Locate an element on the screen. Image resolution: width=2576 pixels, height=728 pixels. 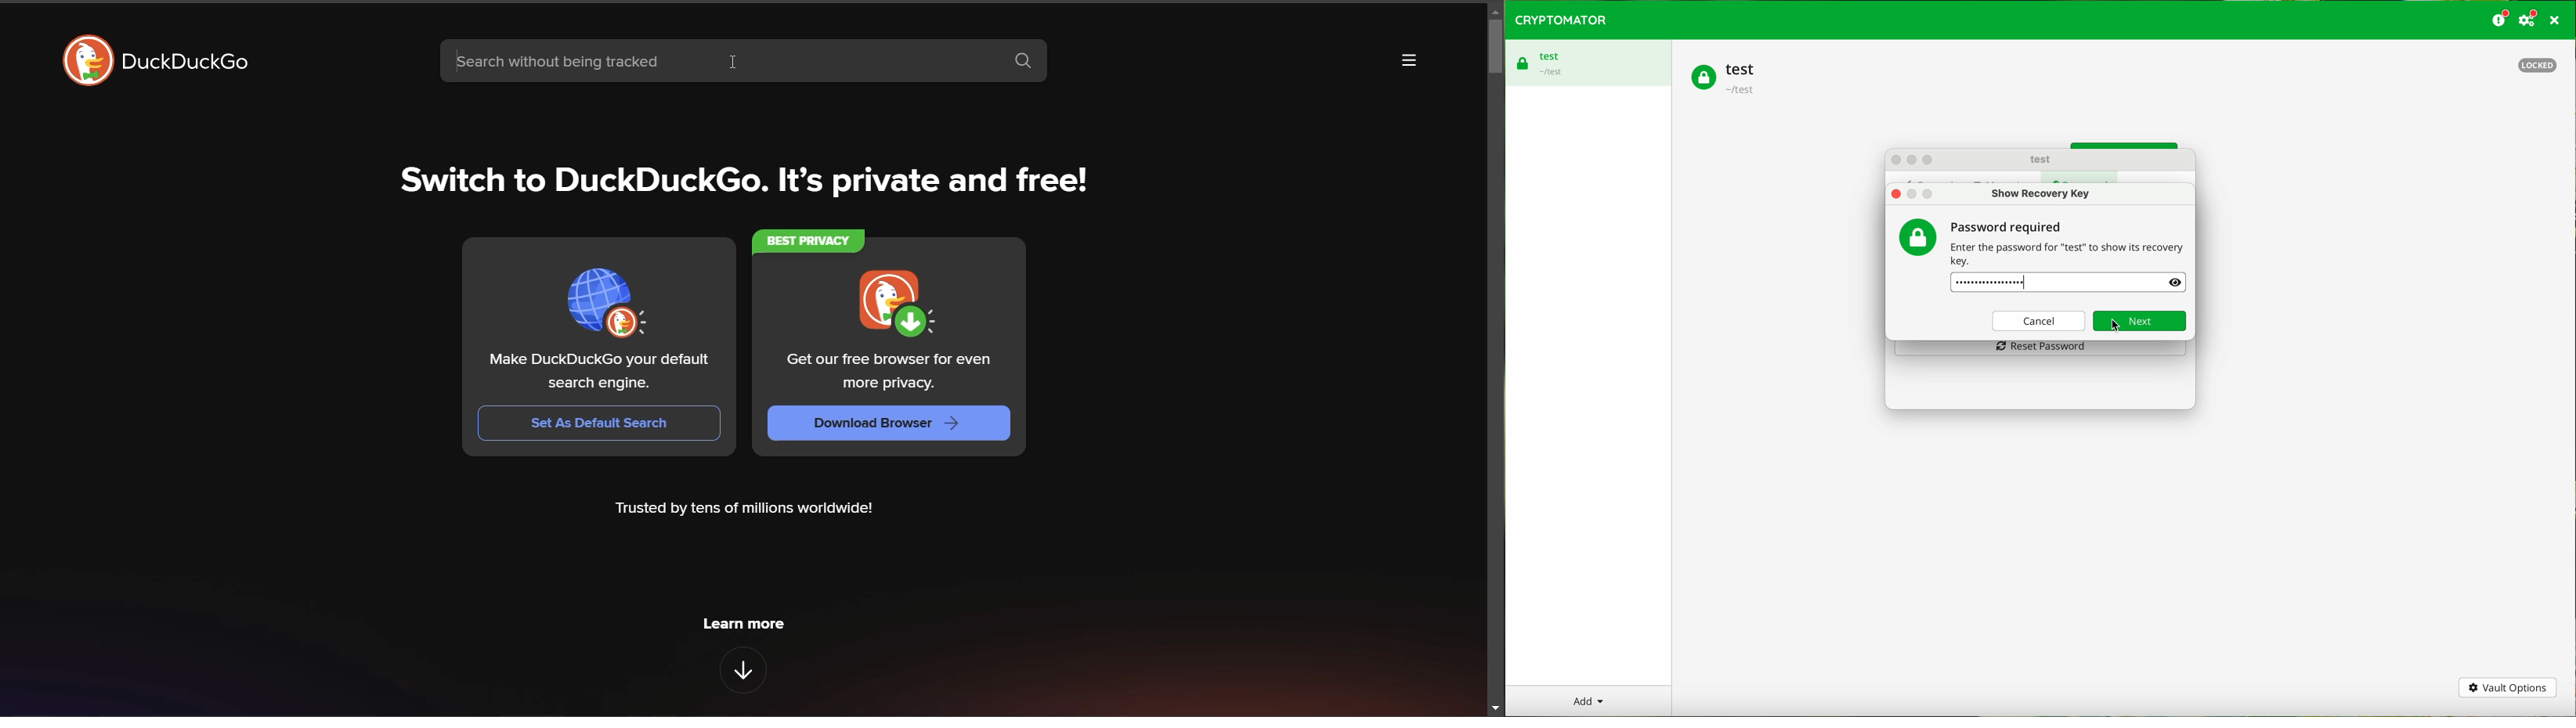
CRYPTOMATOR is located at coordinates (1561, 20).